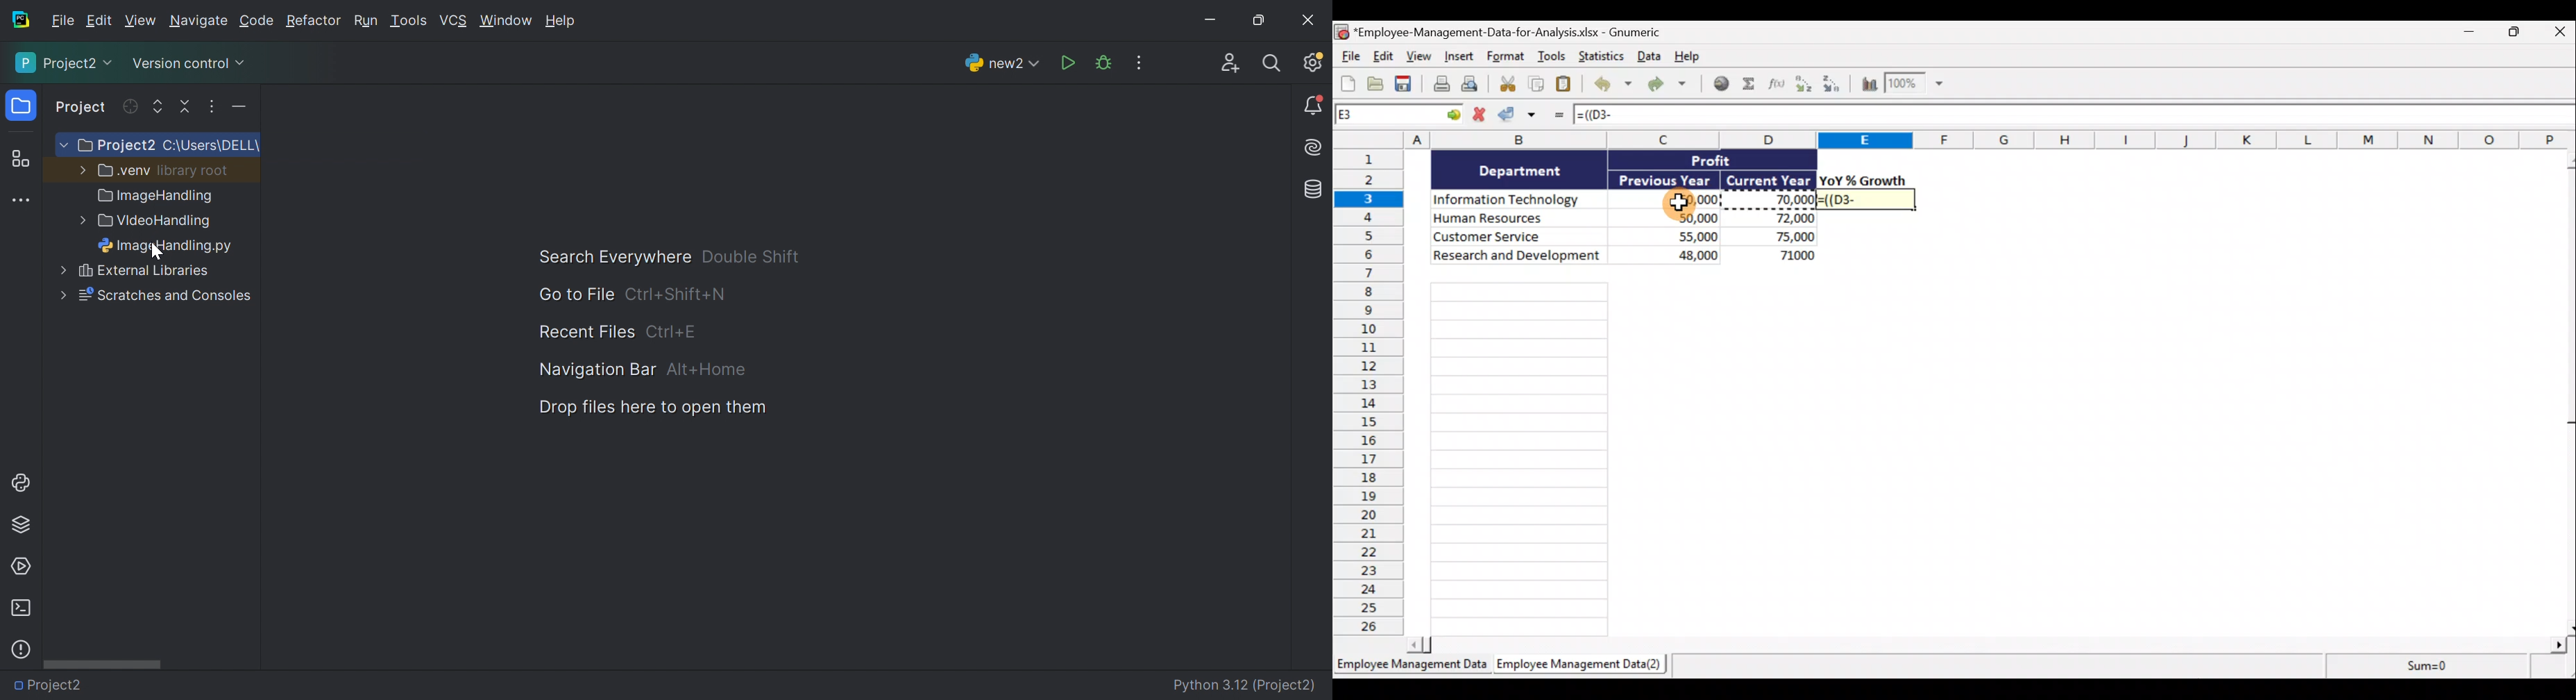 Image resolution: width=2576 pixels, height=700 pixels. I want to click on Sheet 1, so click(1410, 665).